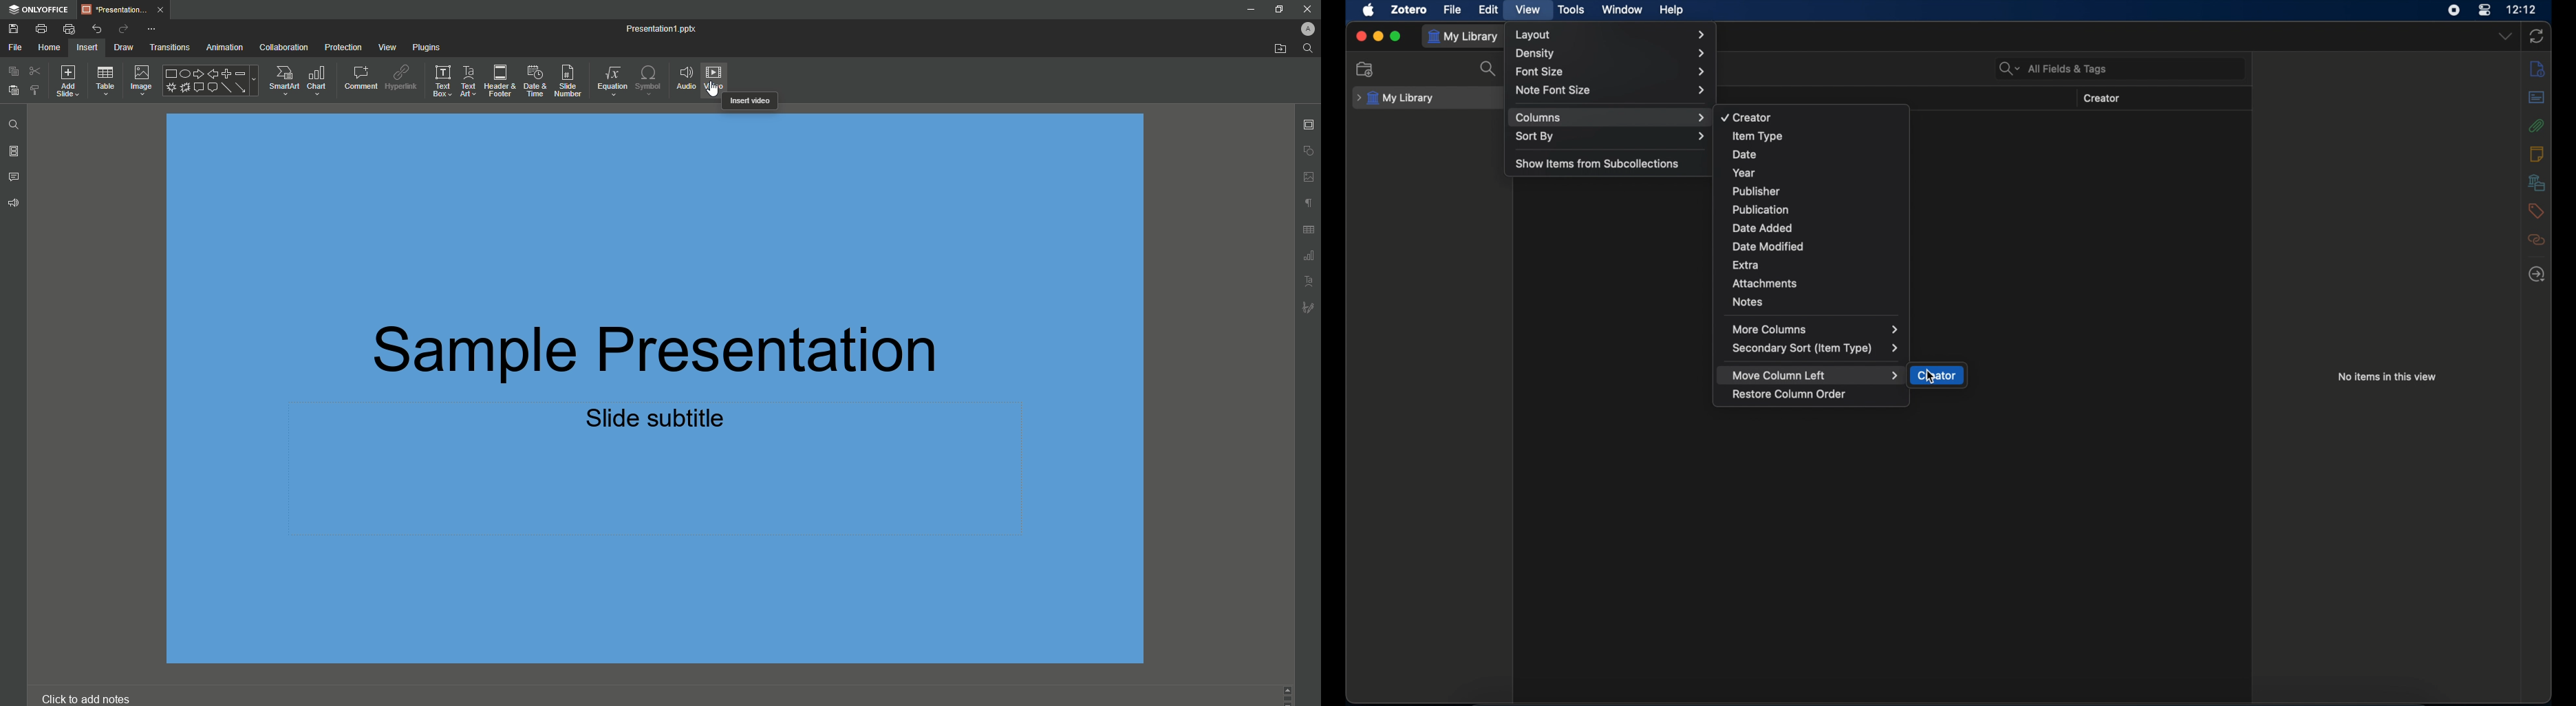  Describe the element at coordinates (1747, 301) in the screenshot. I see `notes` at that location.